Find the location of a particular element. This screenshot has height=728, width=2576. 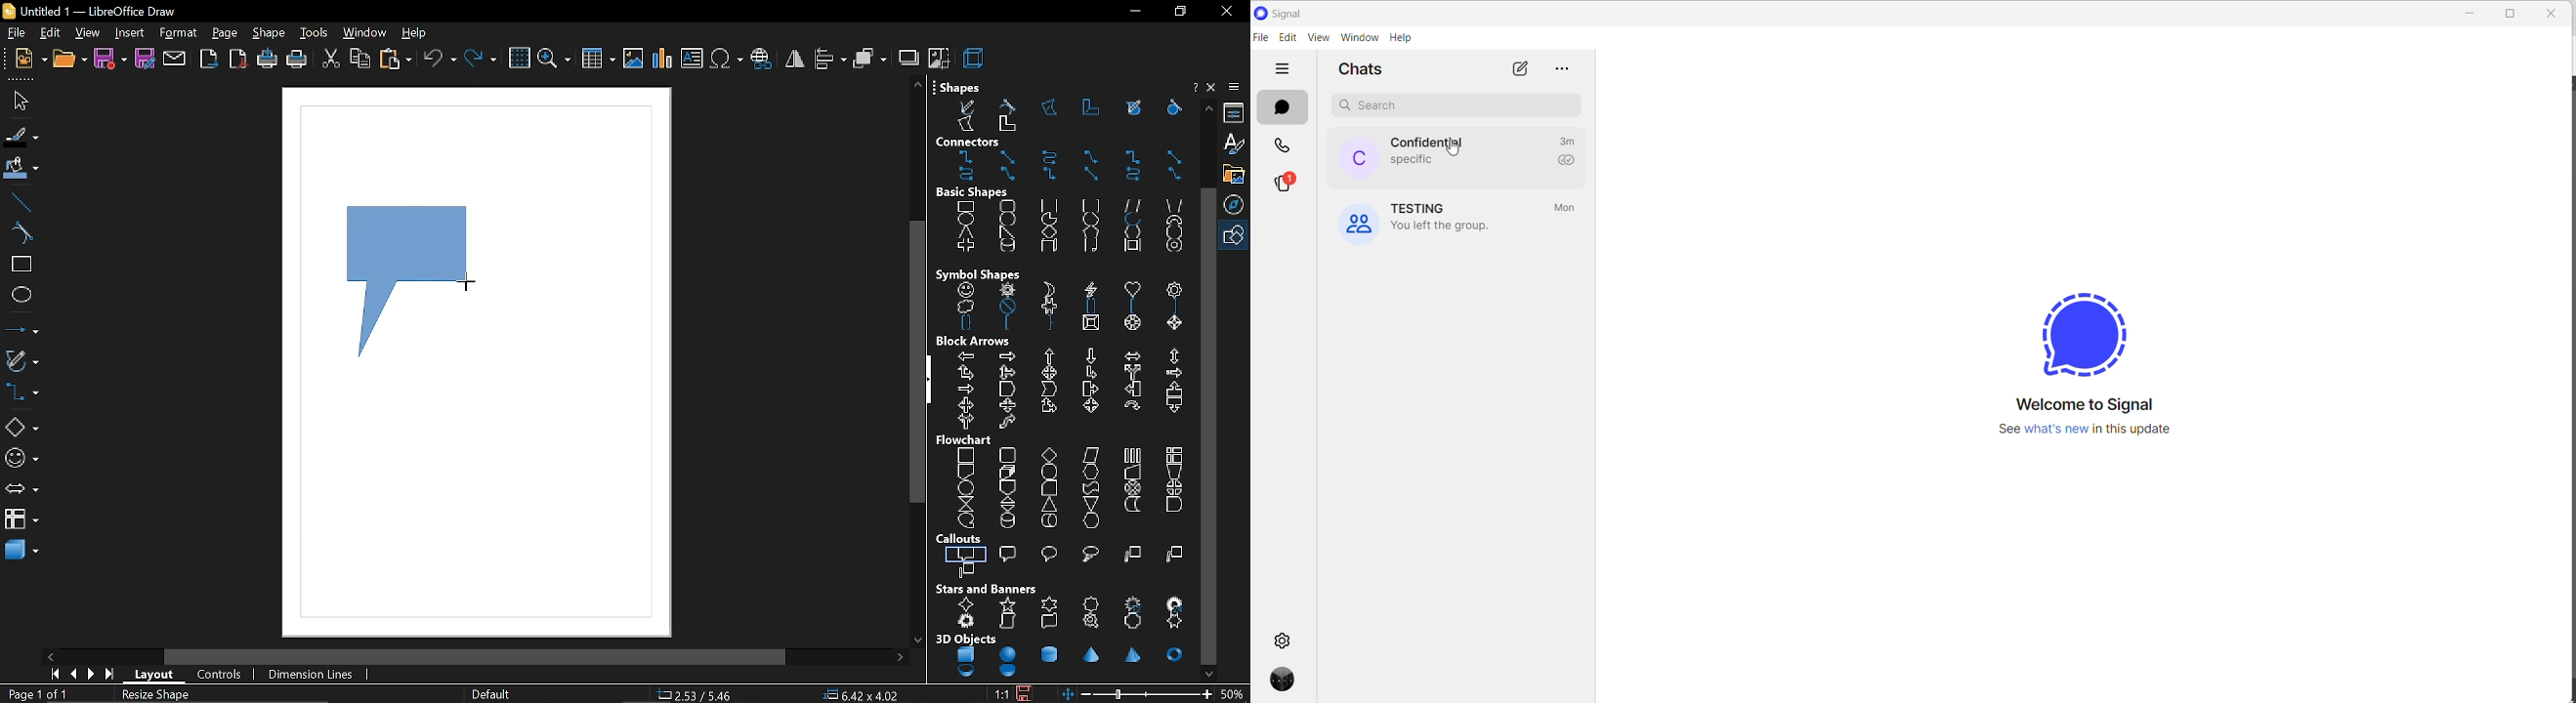

direct access storage is located at coordinates (1048, 521).